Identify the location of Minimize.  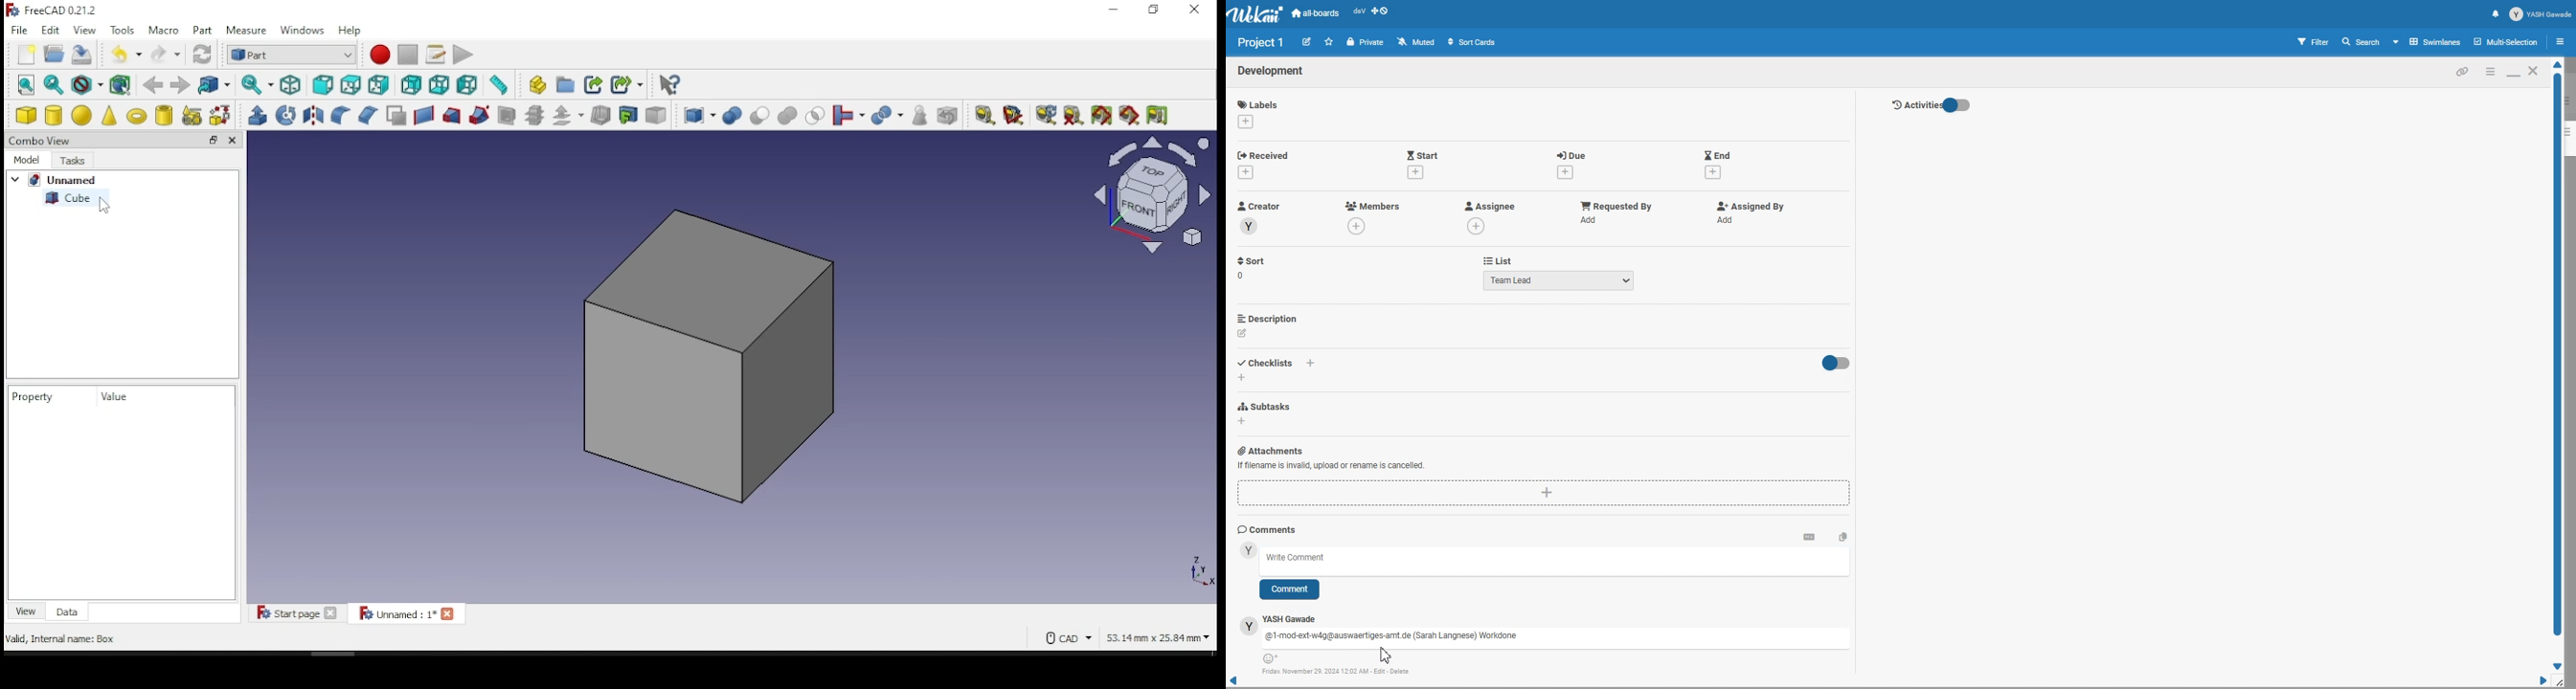
(2490, 71).